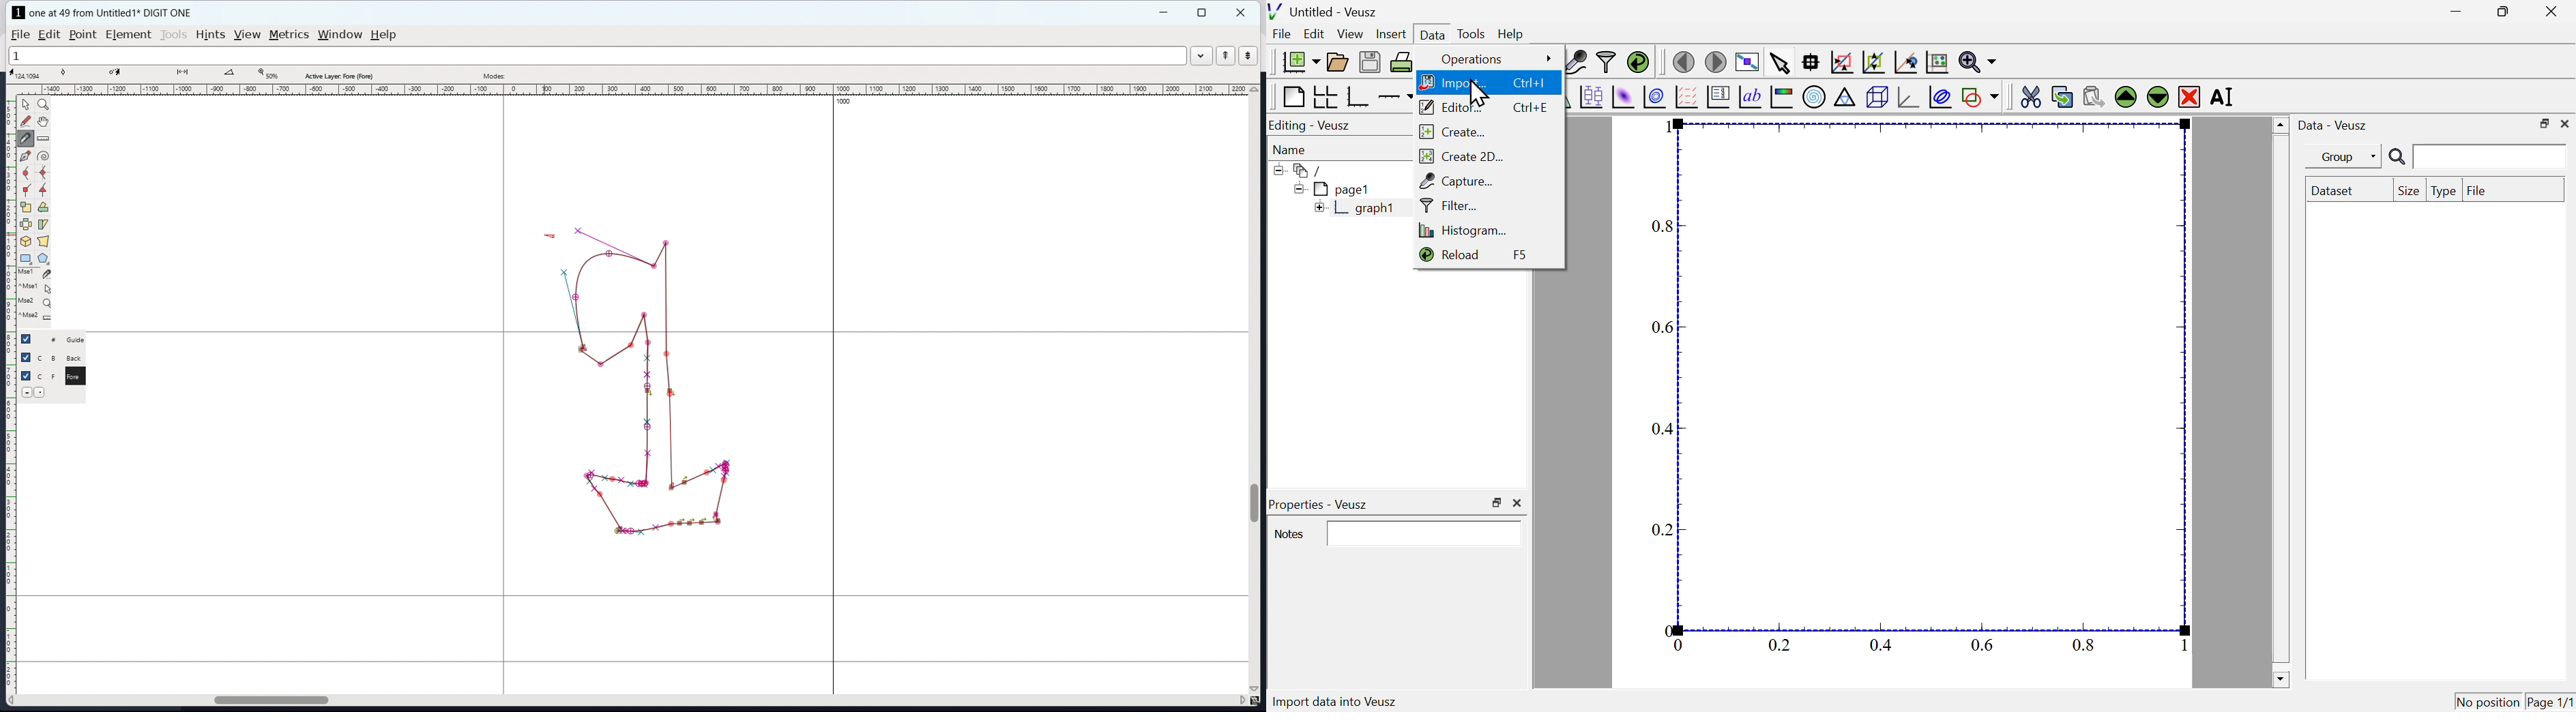  I want to click on next word in the current word list, so click(1248, 56).